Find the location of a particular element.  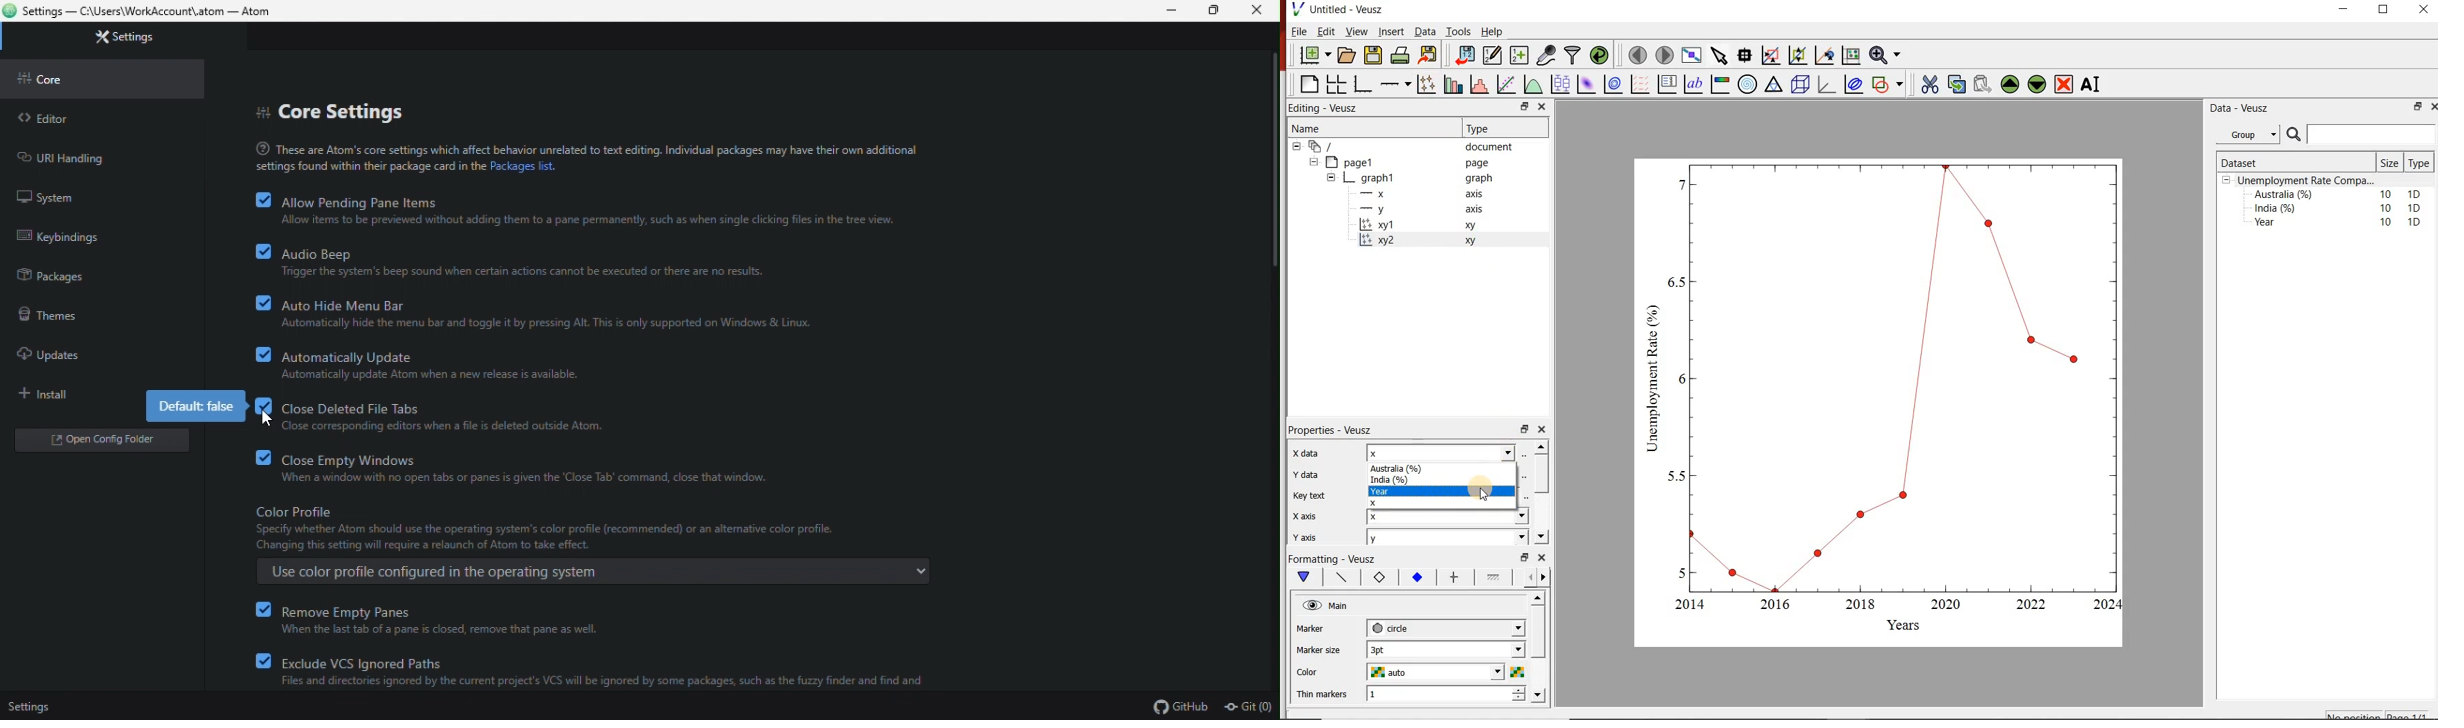

cursor is located at coordinates (1479, 498).